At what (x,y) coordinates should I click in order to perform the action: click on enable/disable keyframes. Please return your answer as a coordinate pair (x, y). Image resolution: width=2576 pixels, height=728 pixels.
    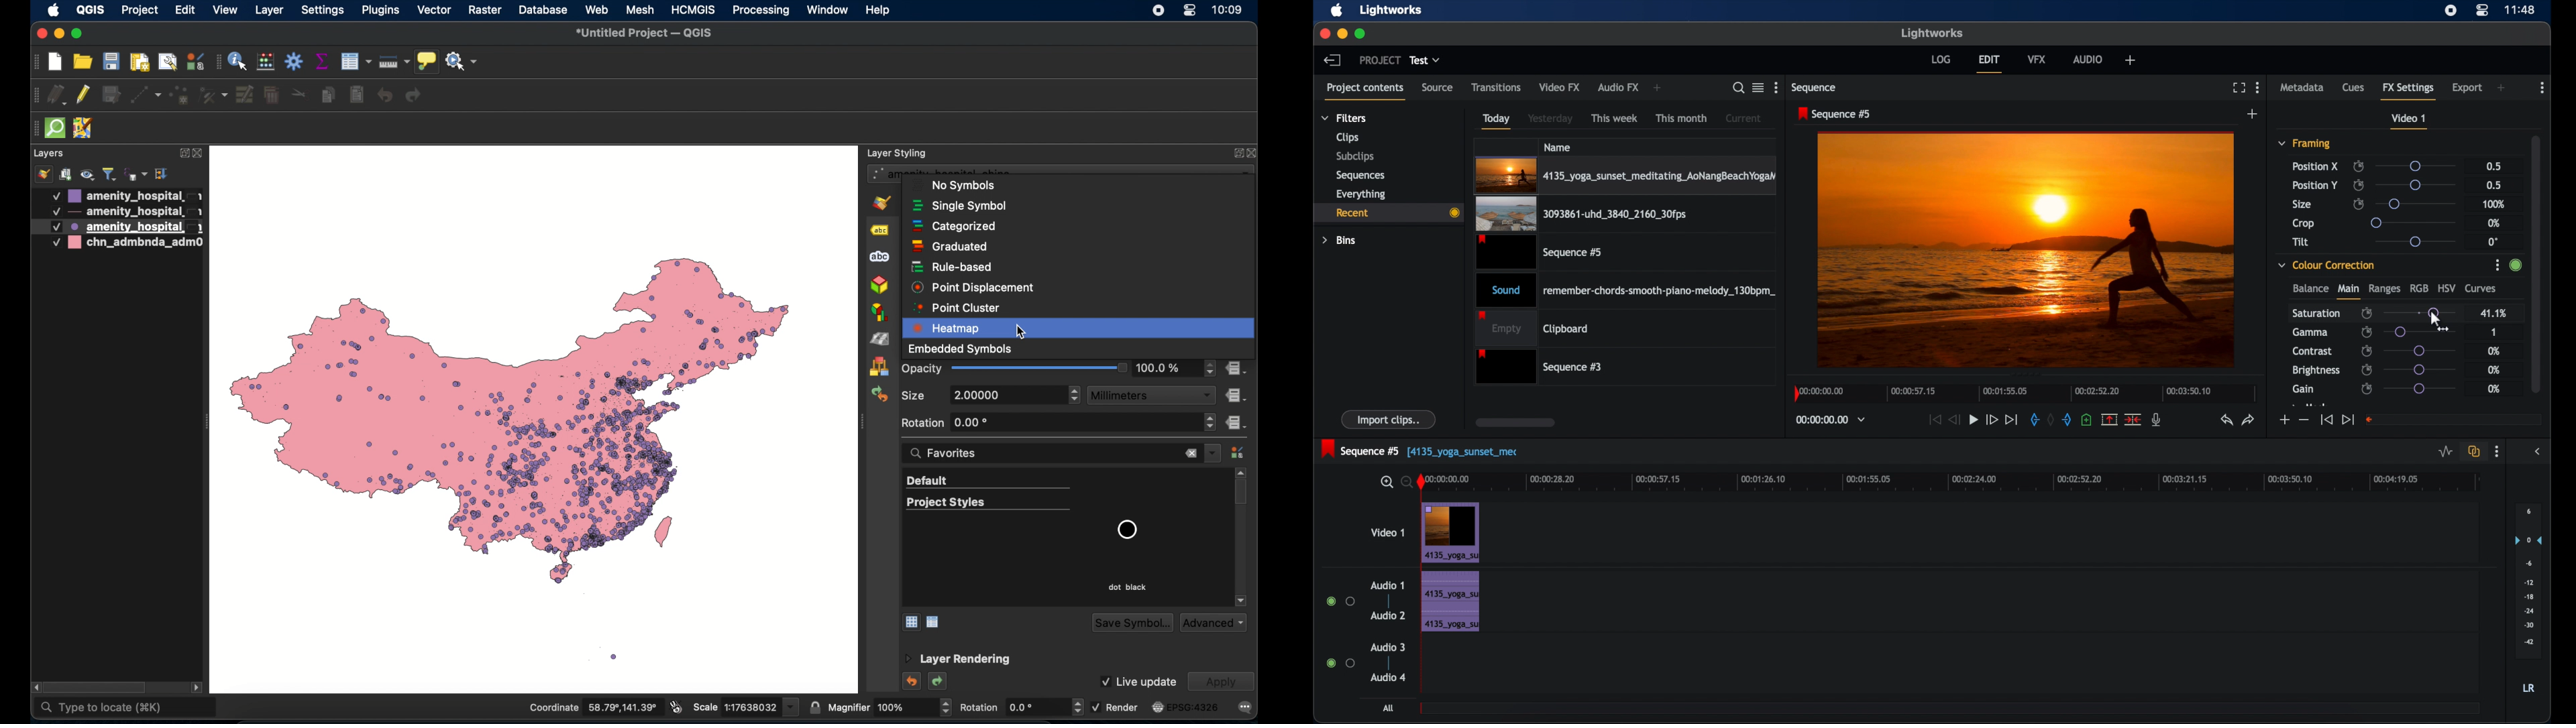
    Looking at the image, I should click on (2358, 166).